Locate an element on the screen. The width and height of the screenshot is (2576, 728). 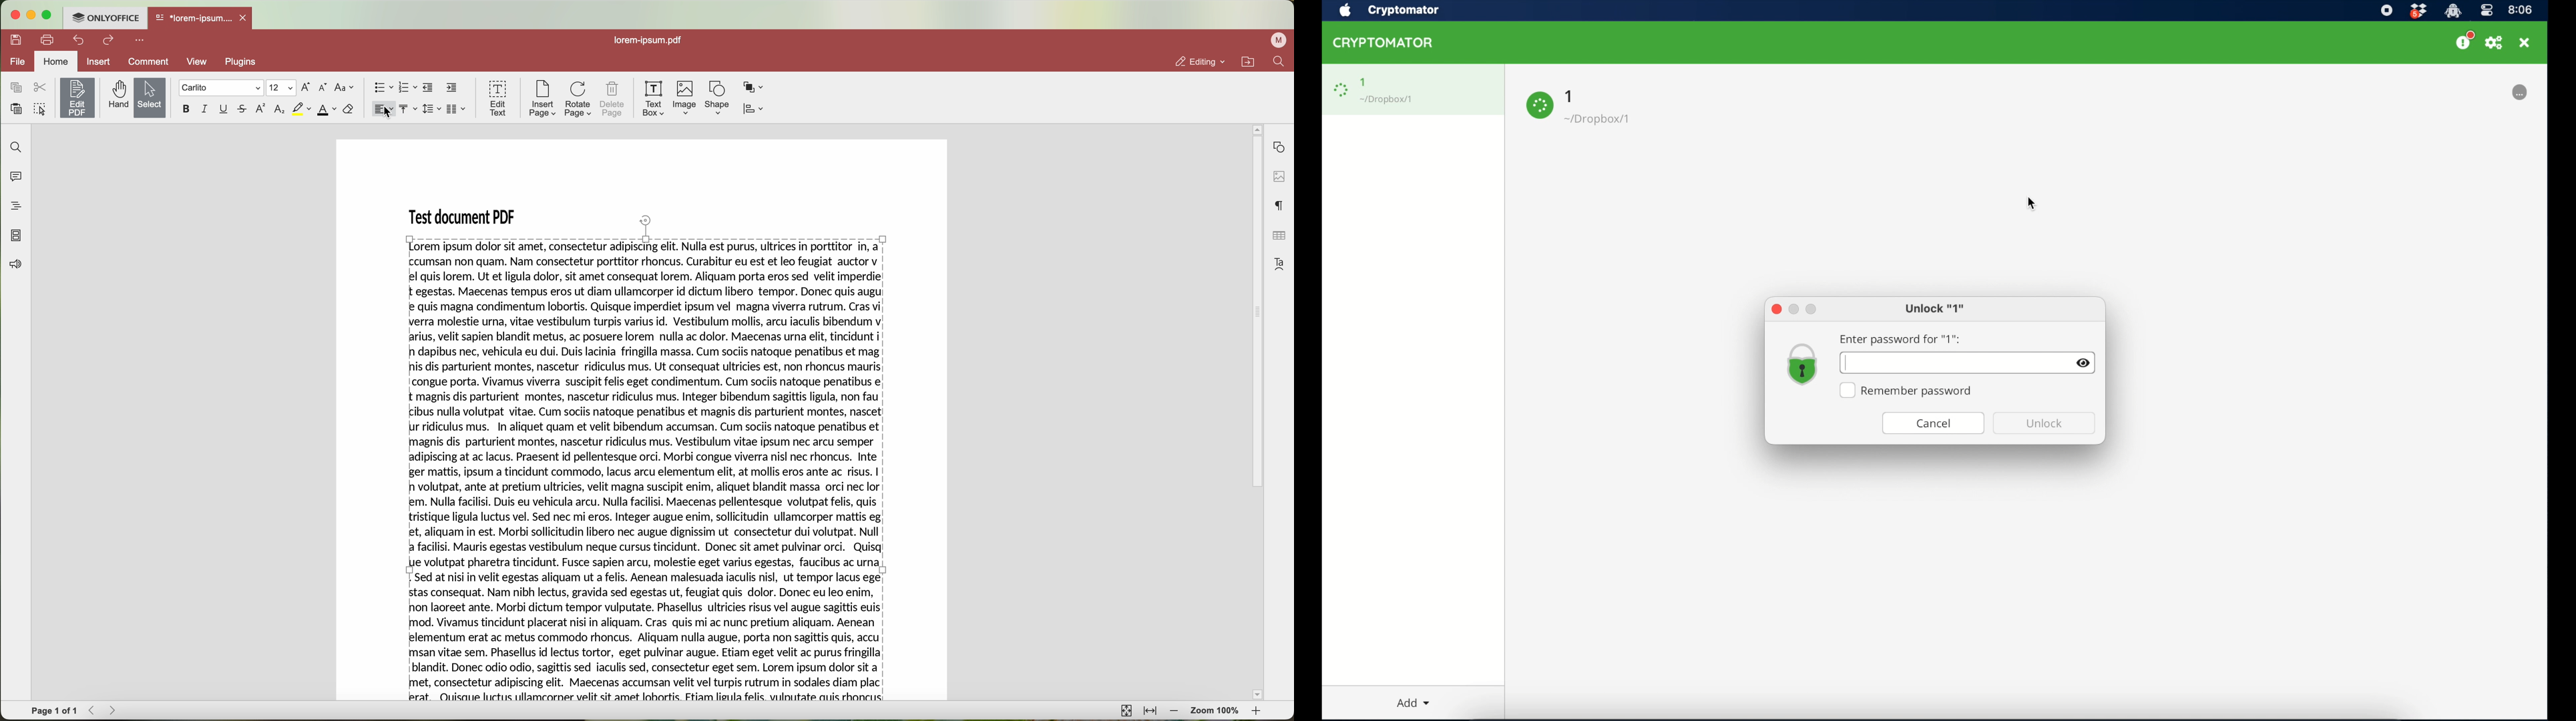
text art settings is located at coordinates (1278, 264).